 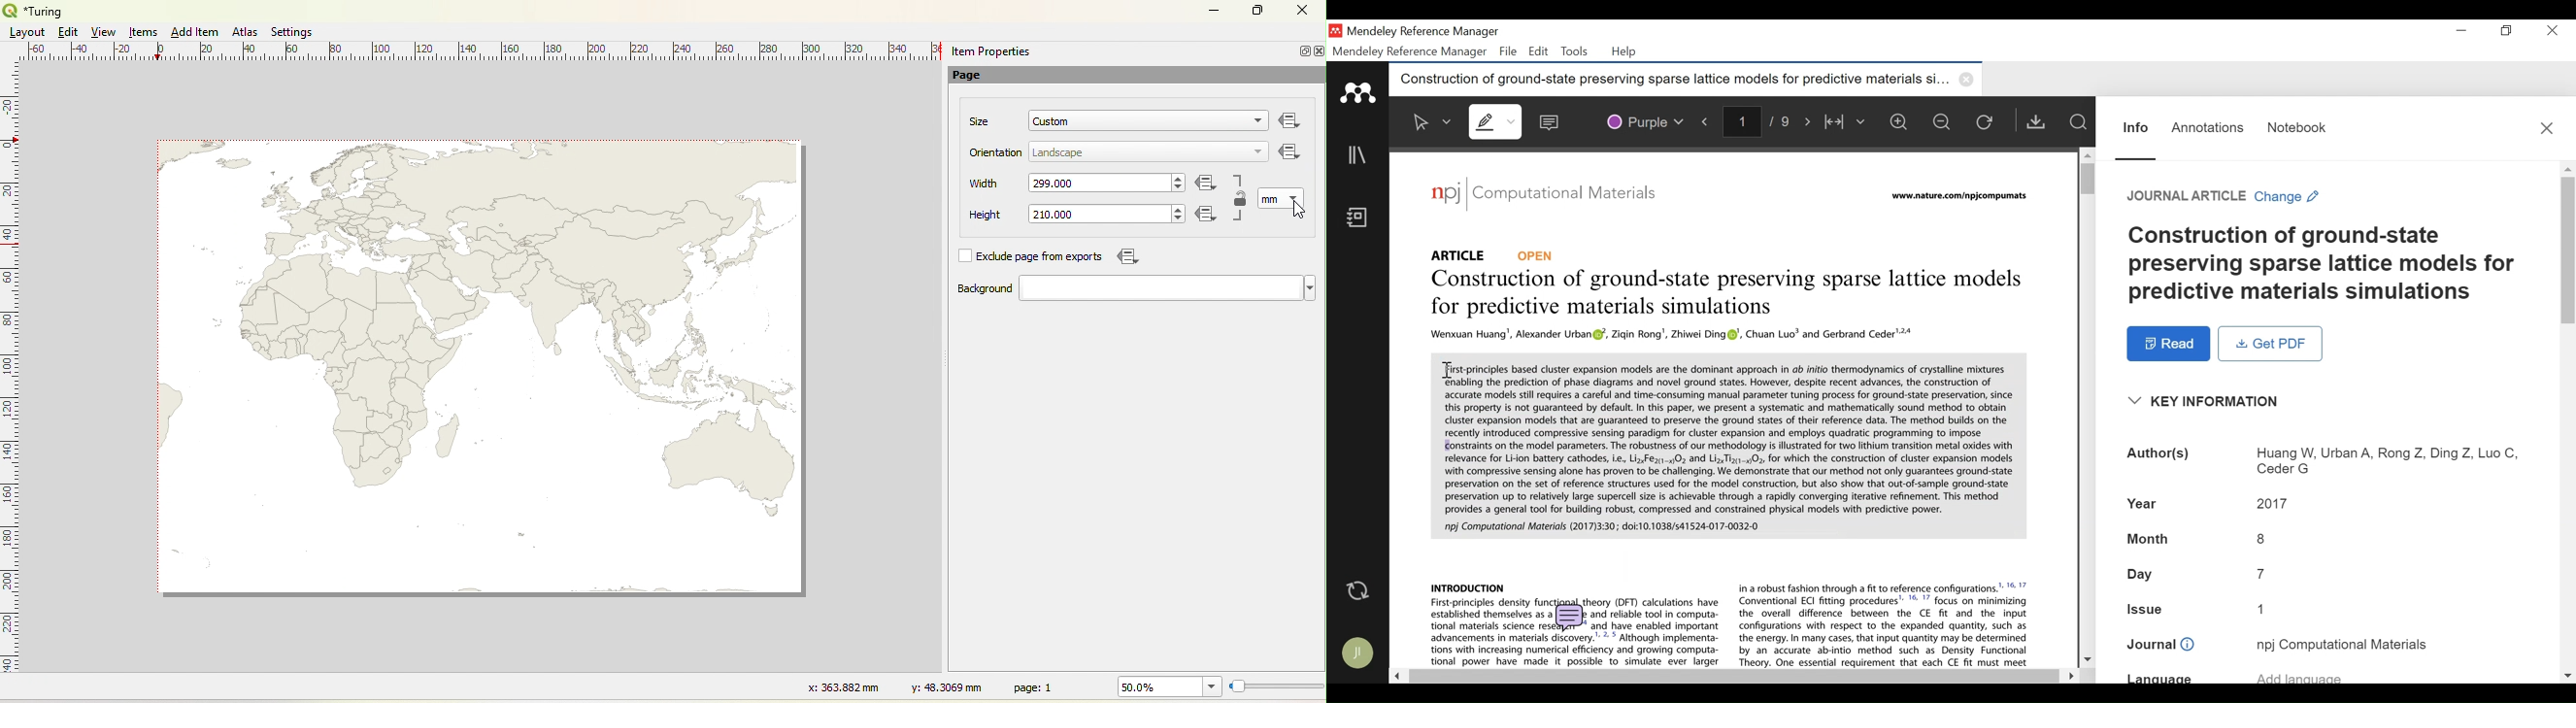 What do you see at coordinates (27, 32) in the screenshot?
I see `Layout` at bounding box center [27, 32].